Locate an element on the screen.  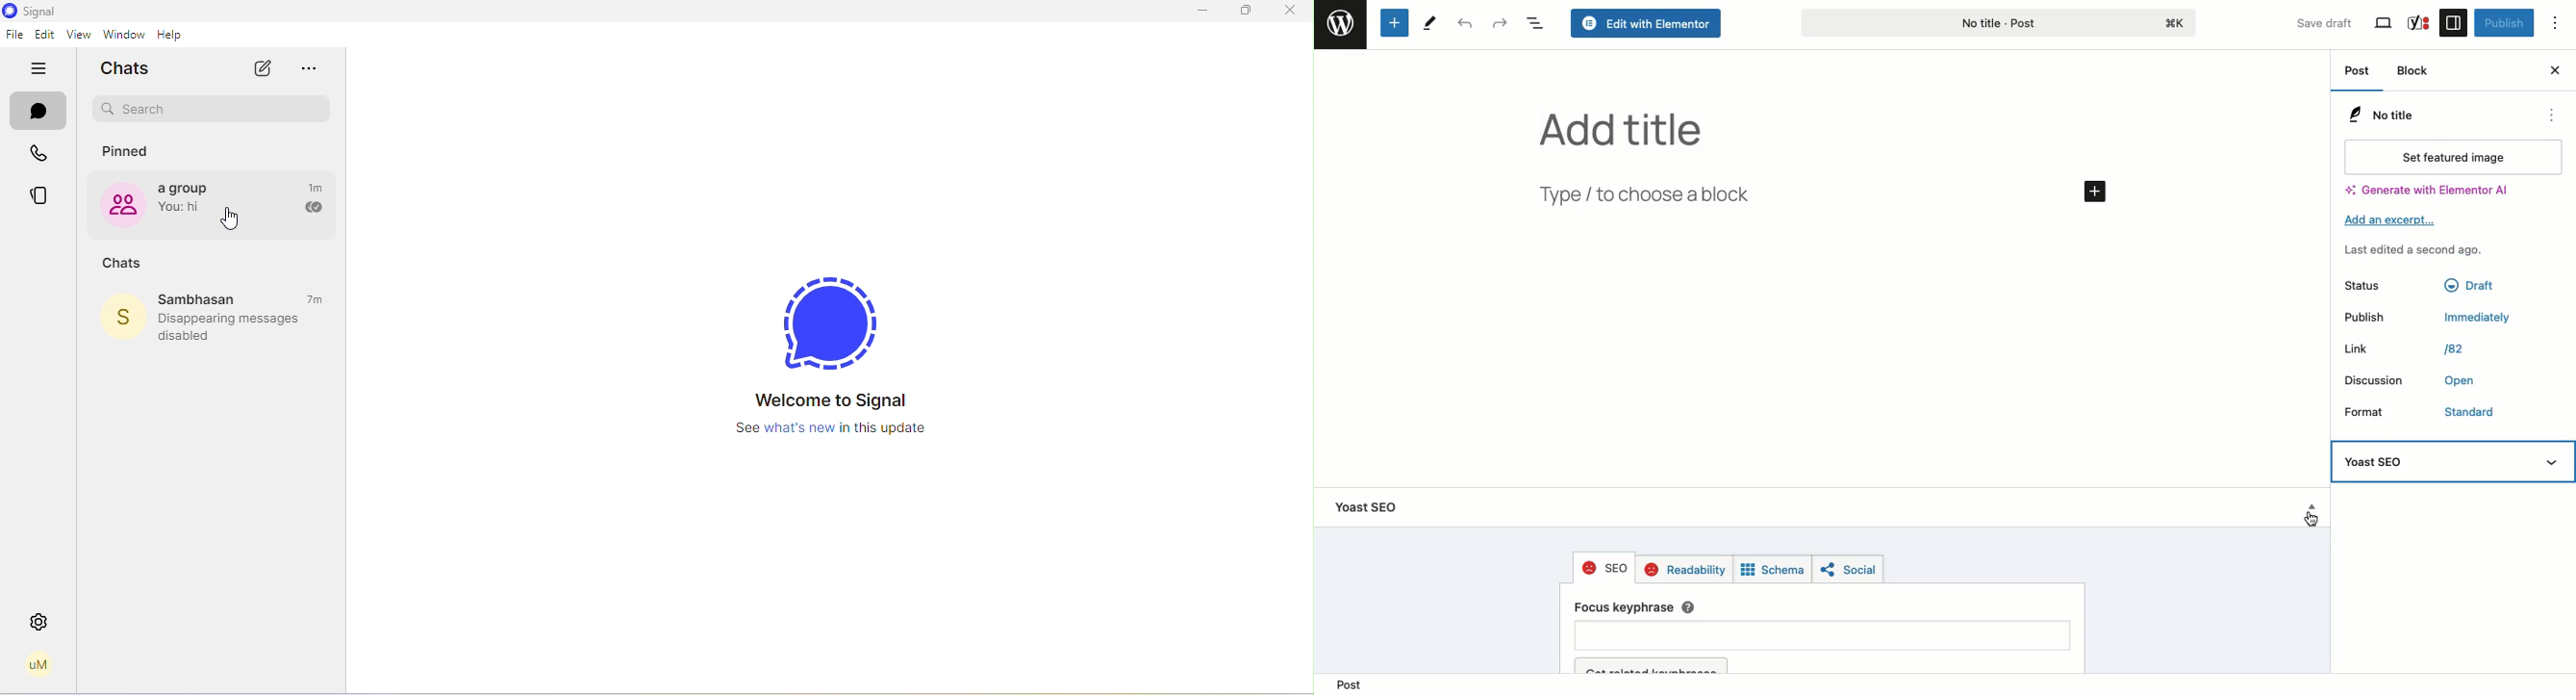
Format is located at coordinates (2370, 412).